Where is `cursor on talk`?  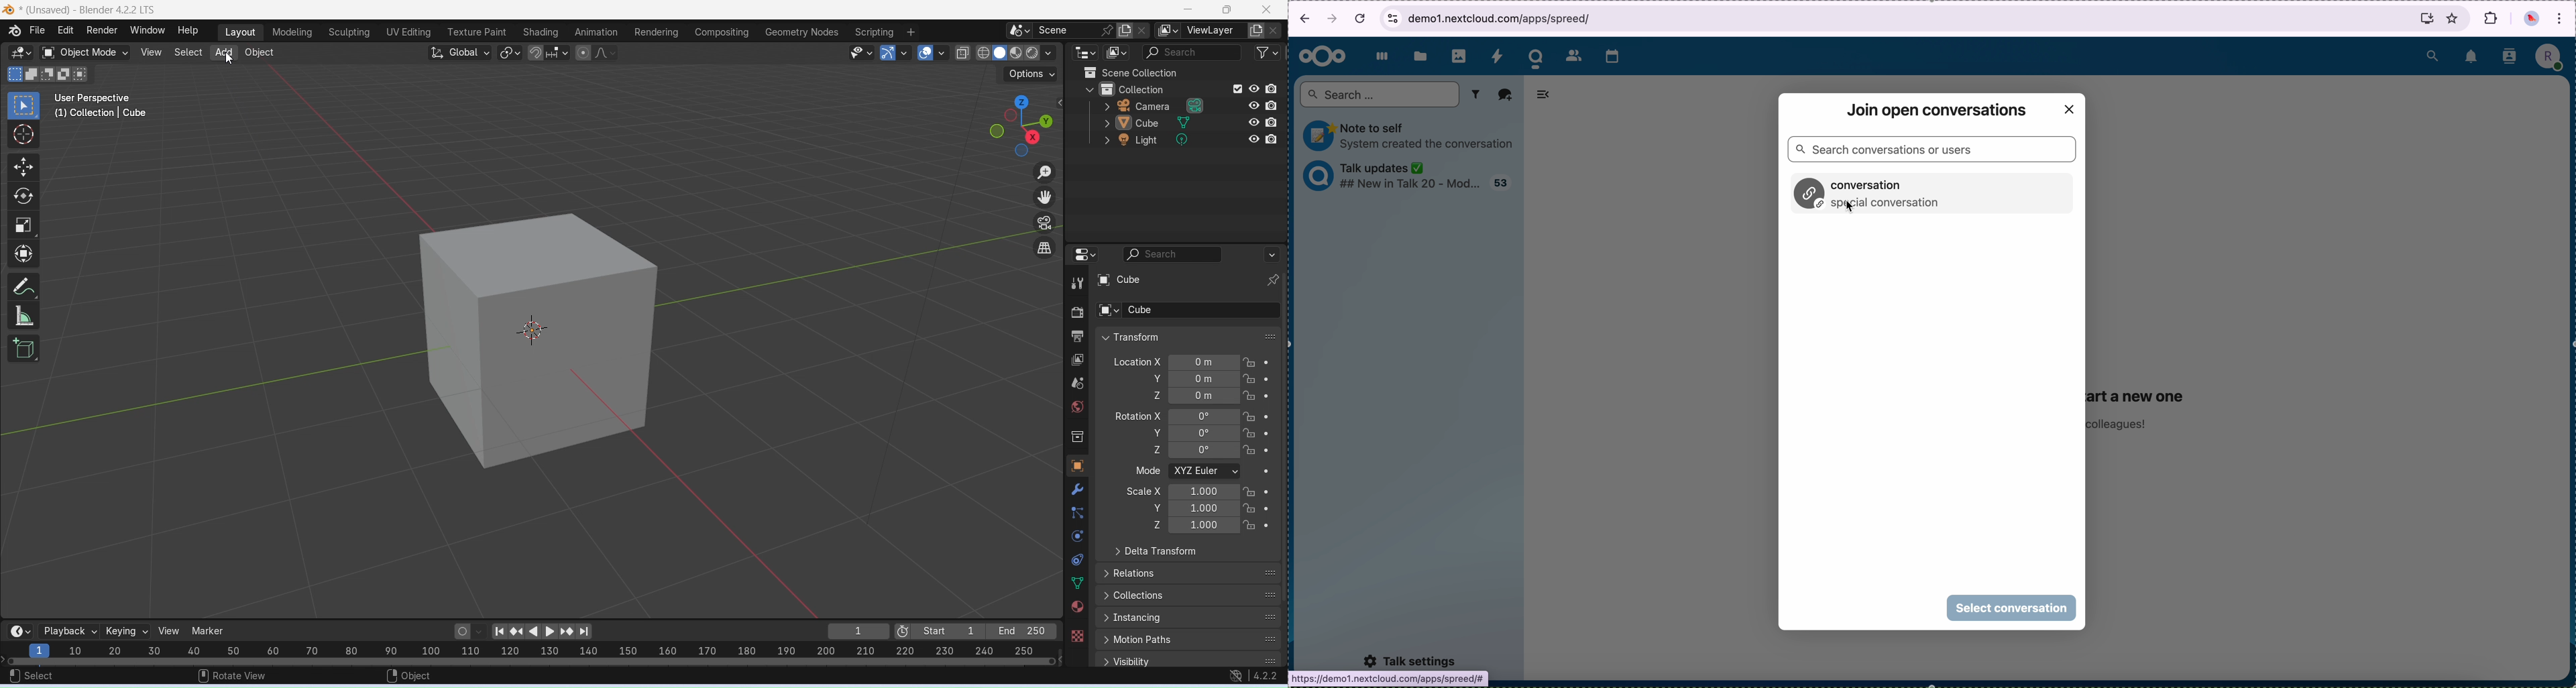
cursor on talk is located at coordinates (1538, 56).